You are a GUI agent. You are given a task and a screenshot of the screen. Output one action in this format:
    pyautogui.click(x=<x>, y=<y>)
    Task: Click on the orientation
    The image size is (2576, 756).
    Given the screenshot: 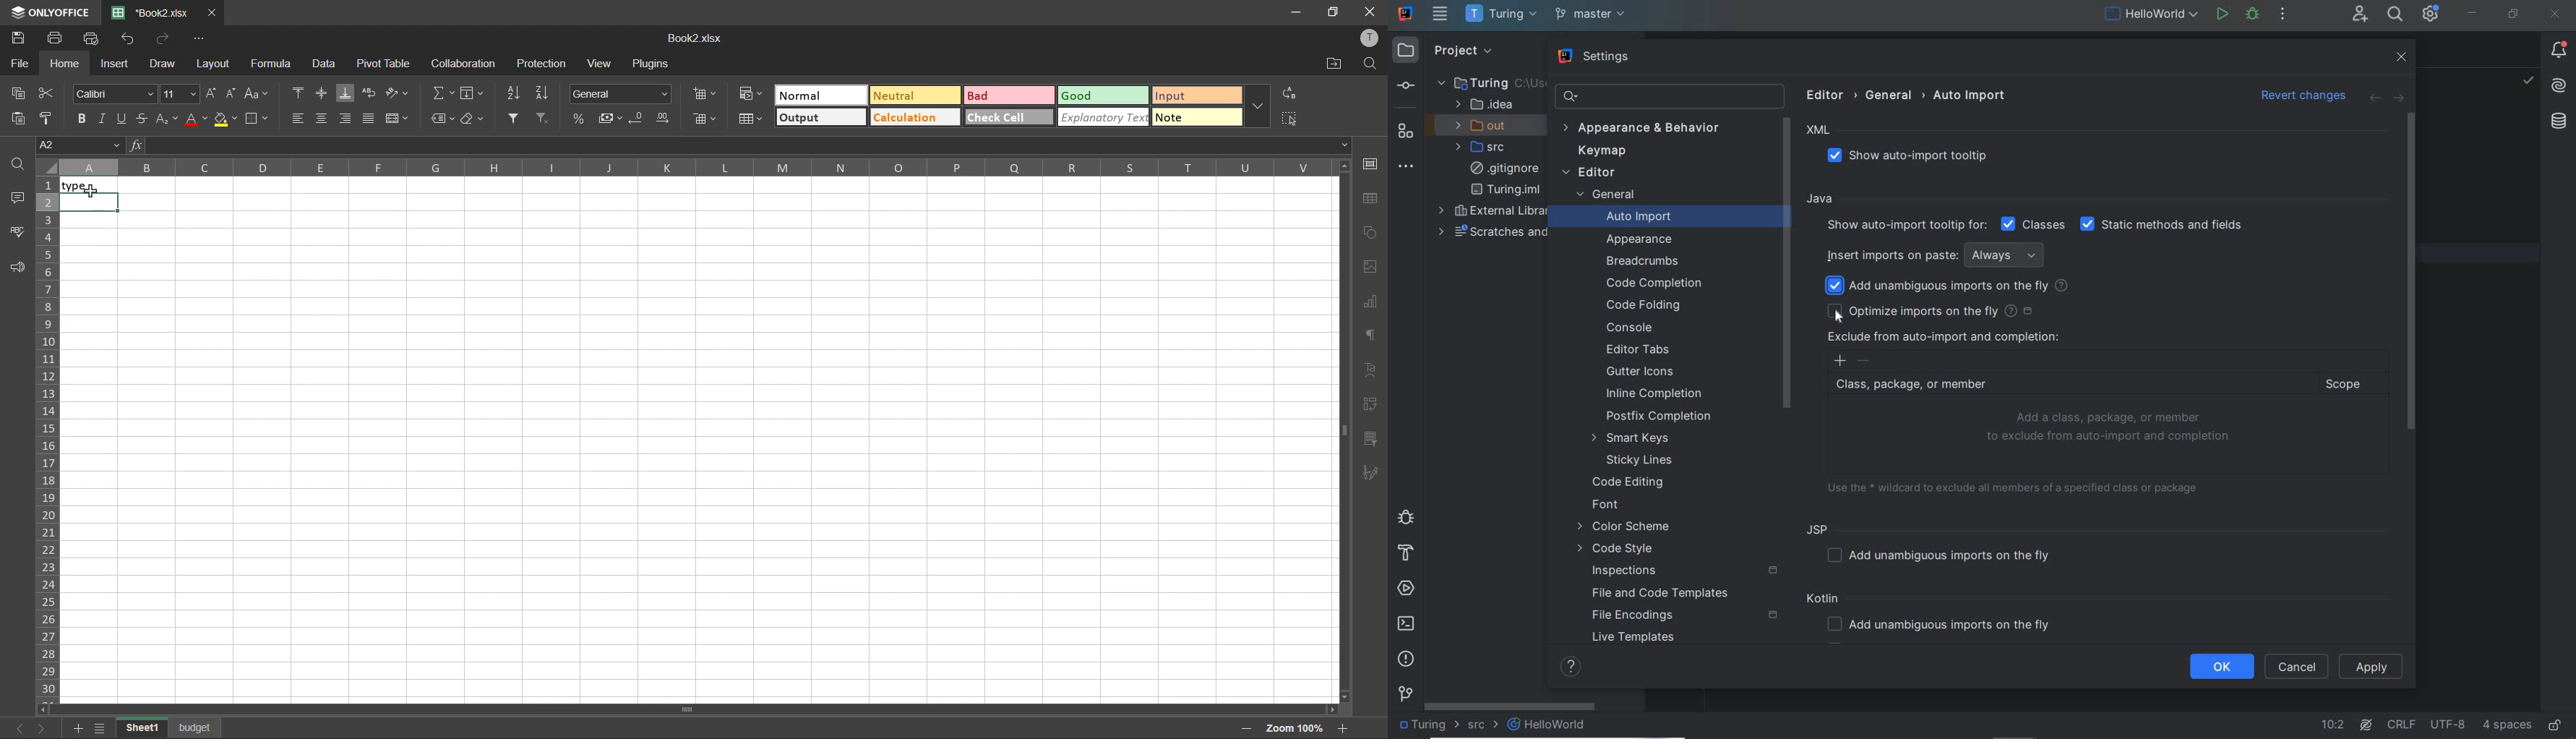 What is the action you would take?
    pyautogui.click(x=396, y=93)
    